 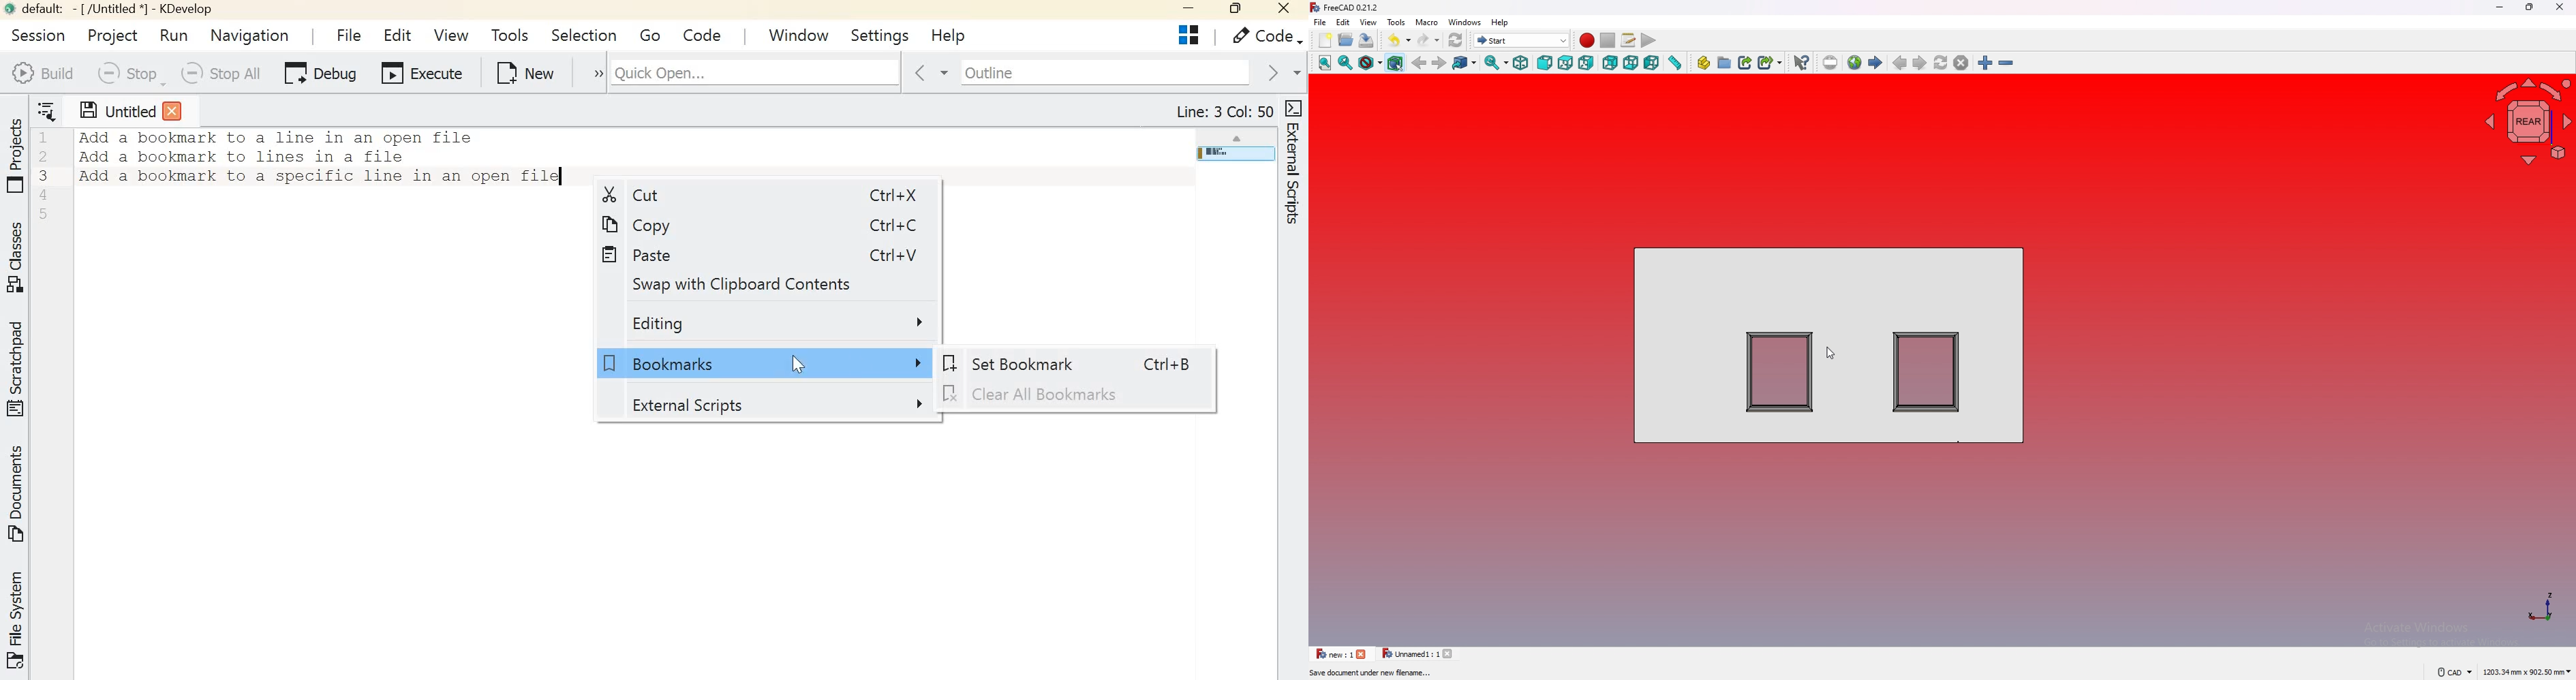 I want to click on Projects, so click(x=1192, y=36).